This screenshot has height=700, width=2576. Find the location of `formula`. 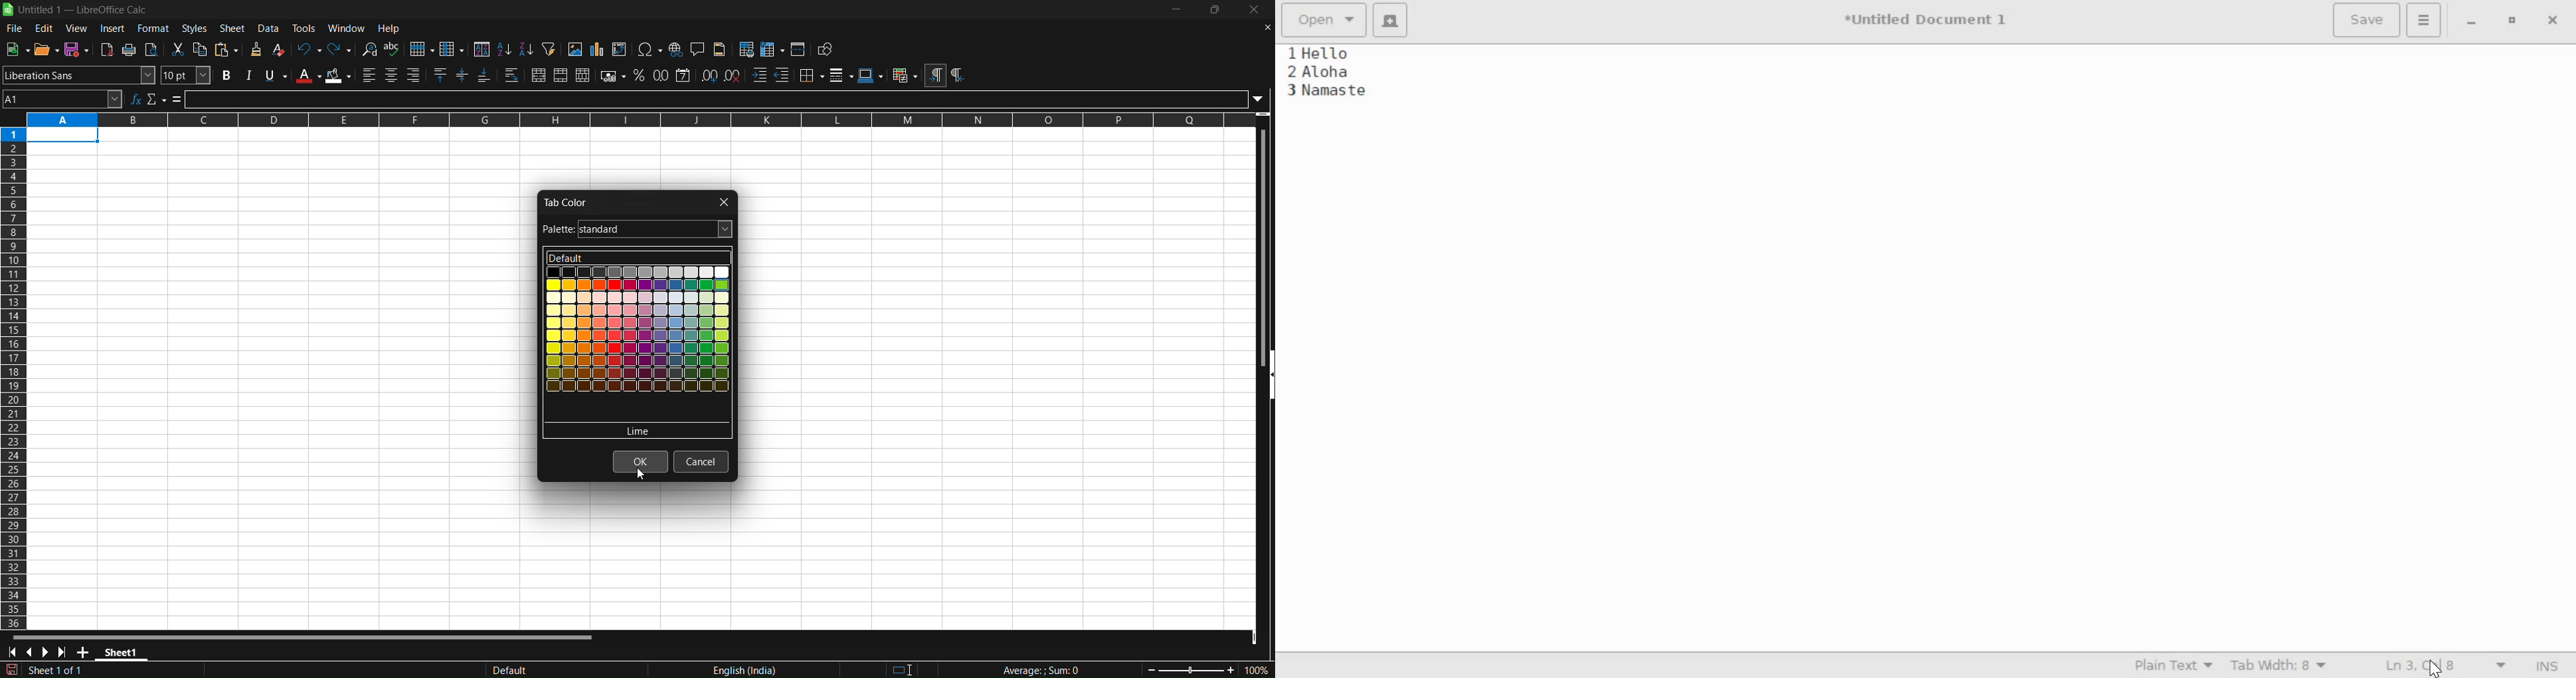

formula is located at coordinates (1029, 670).